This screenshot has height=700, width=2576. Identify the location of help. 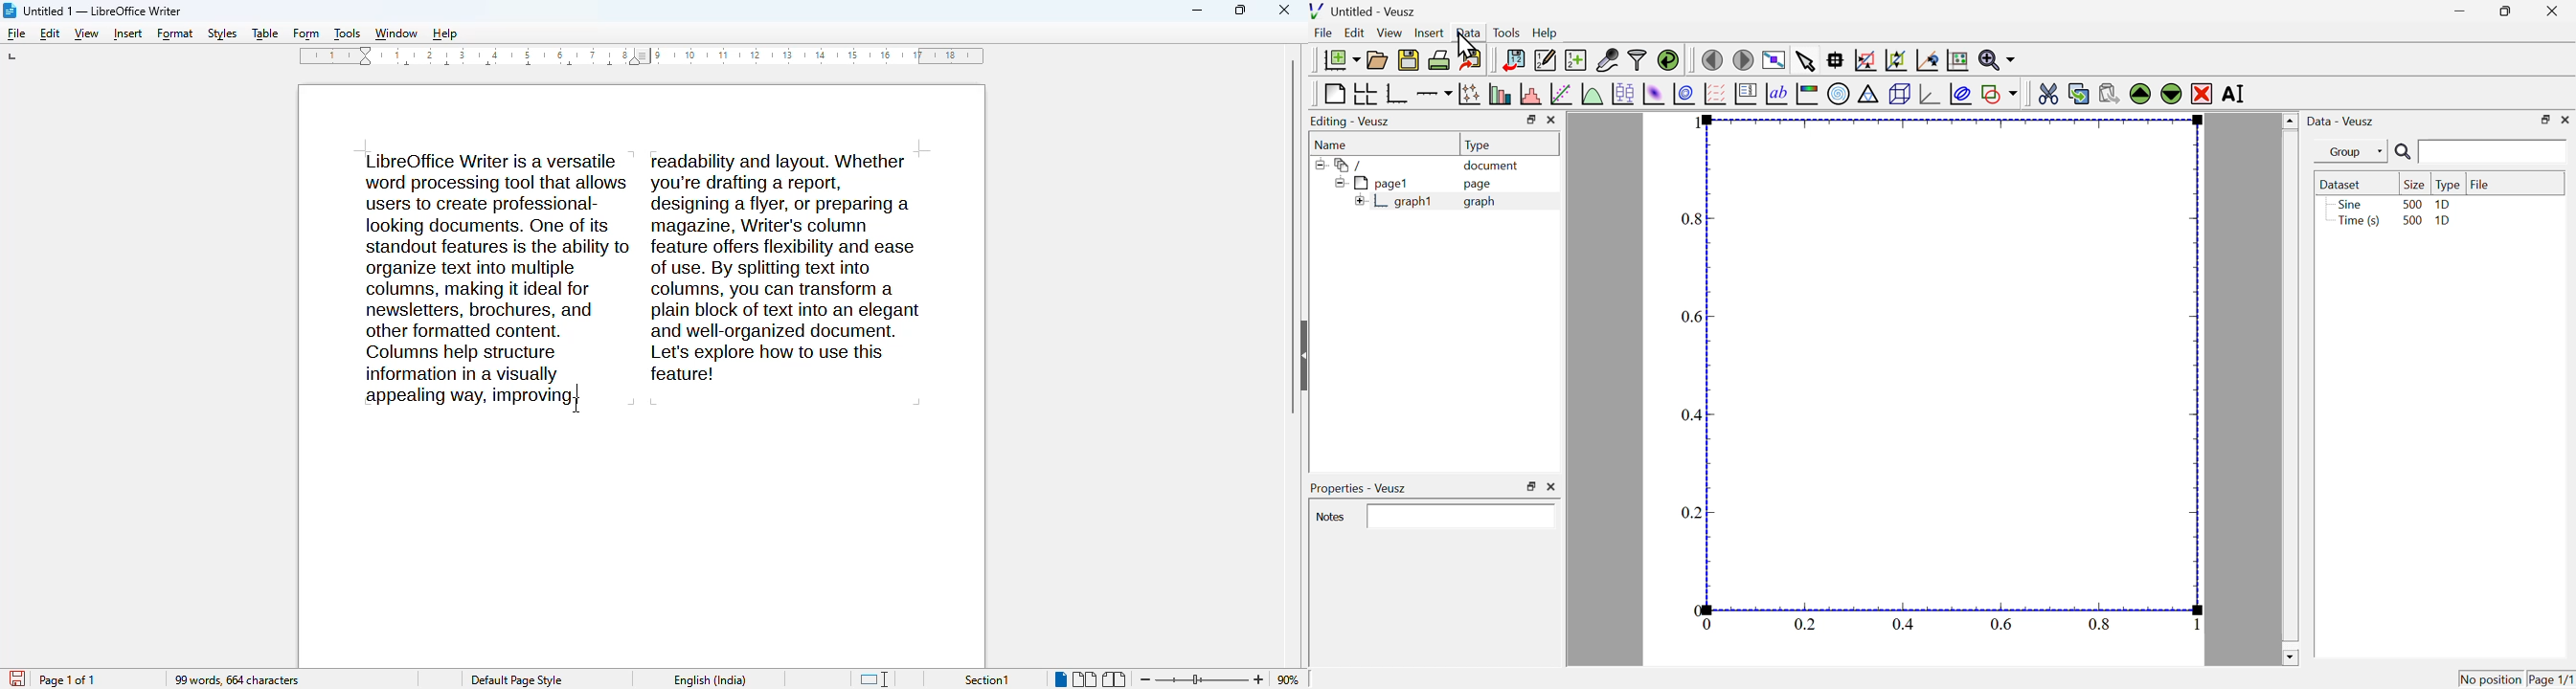
(444, 35).